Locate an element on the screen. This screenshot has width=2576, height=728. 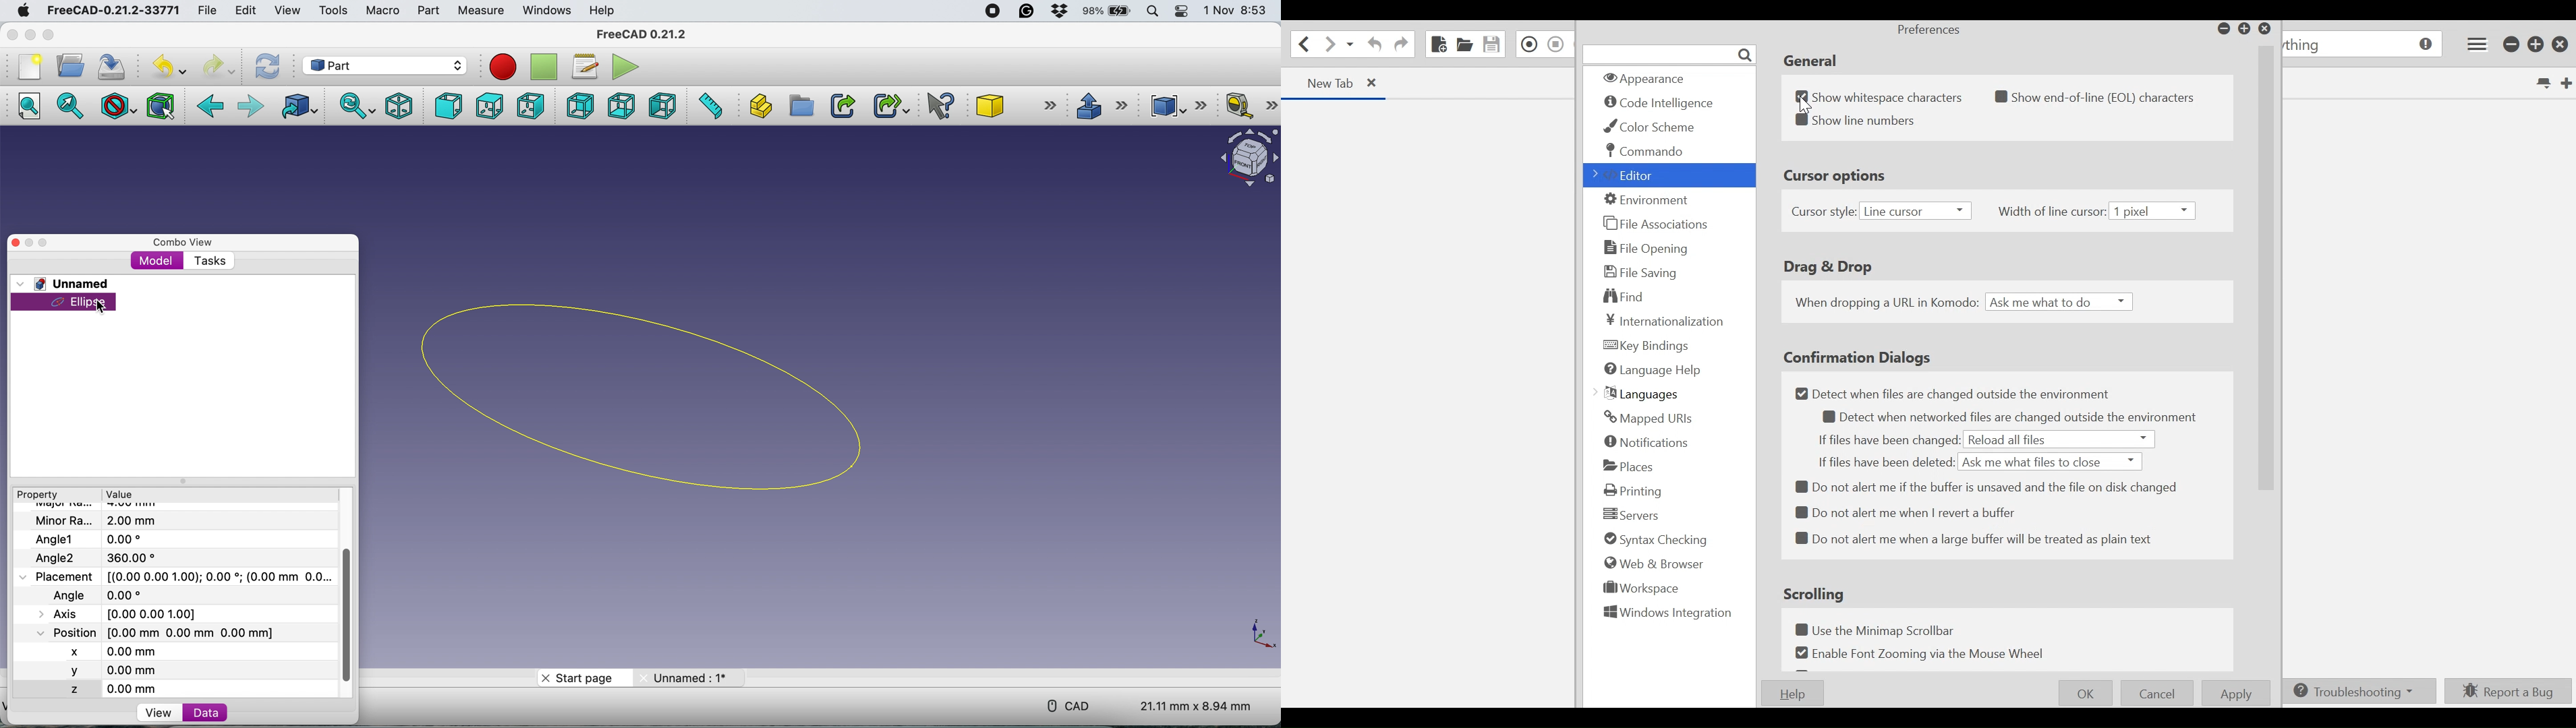
Scrolling is located at coordinates (1816, 593).